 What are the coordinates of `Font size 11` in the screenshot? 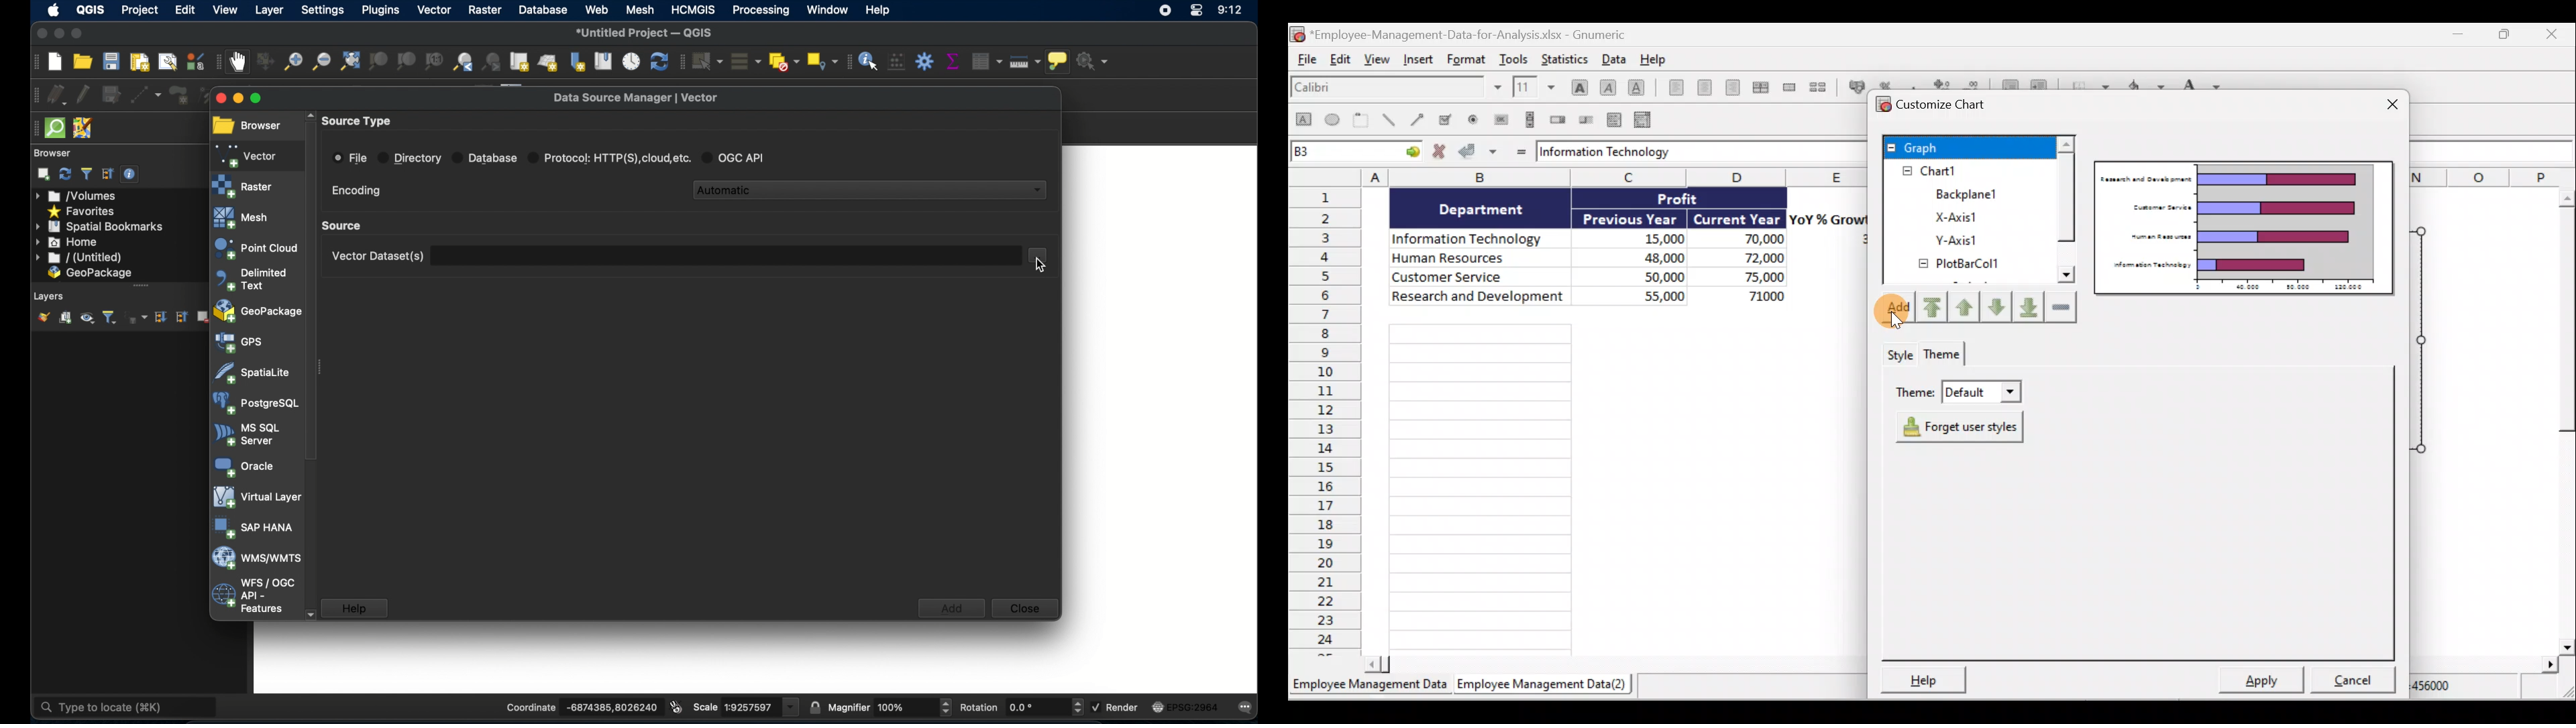 It's located at (1532, 86).